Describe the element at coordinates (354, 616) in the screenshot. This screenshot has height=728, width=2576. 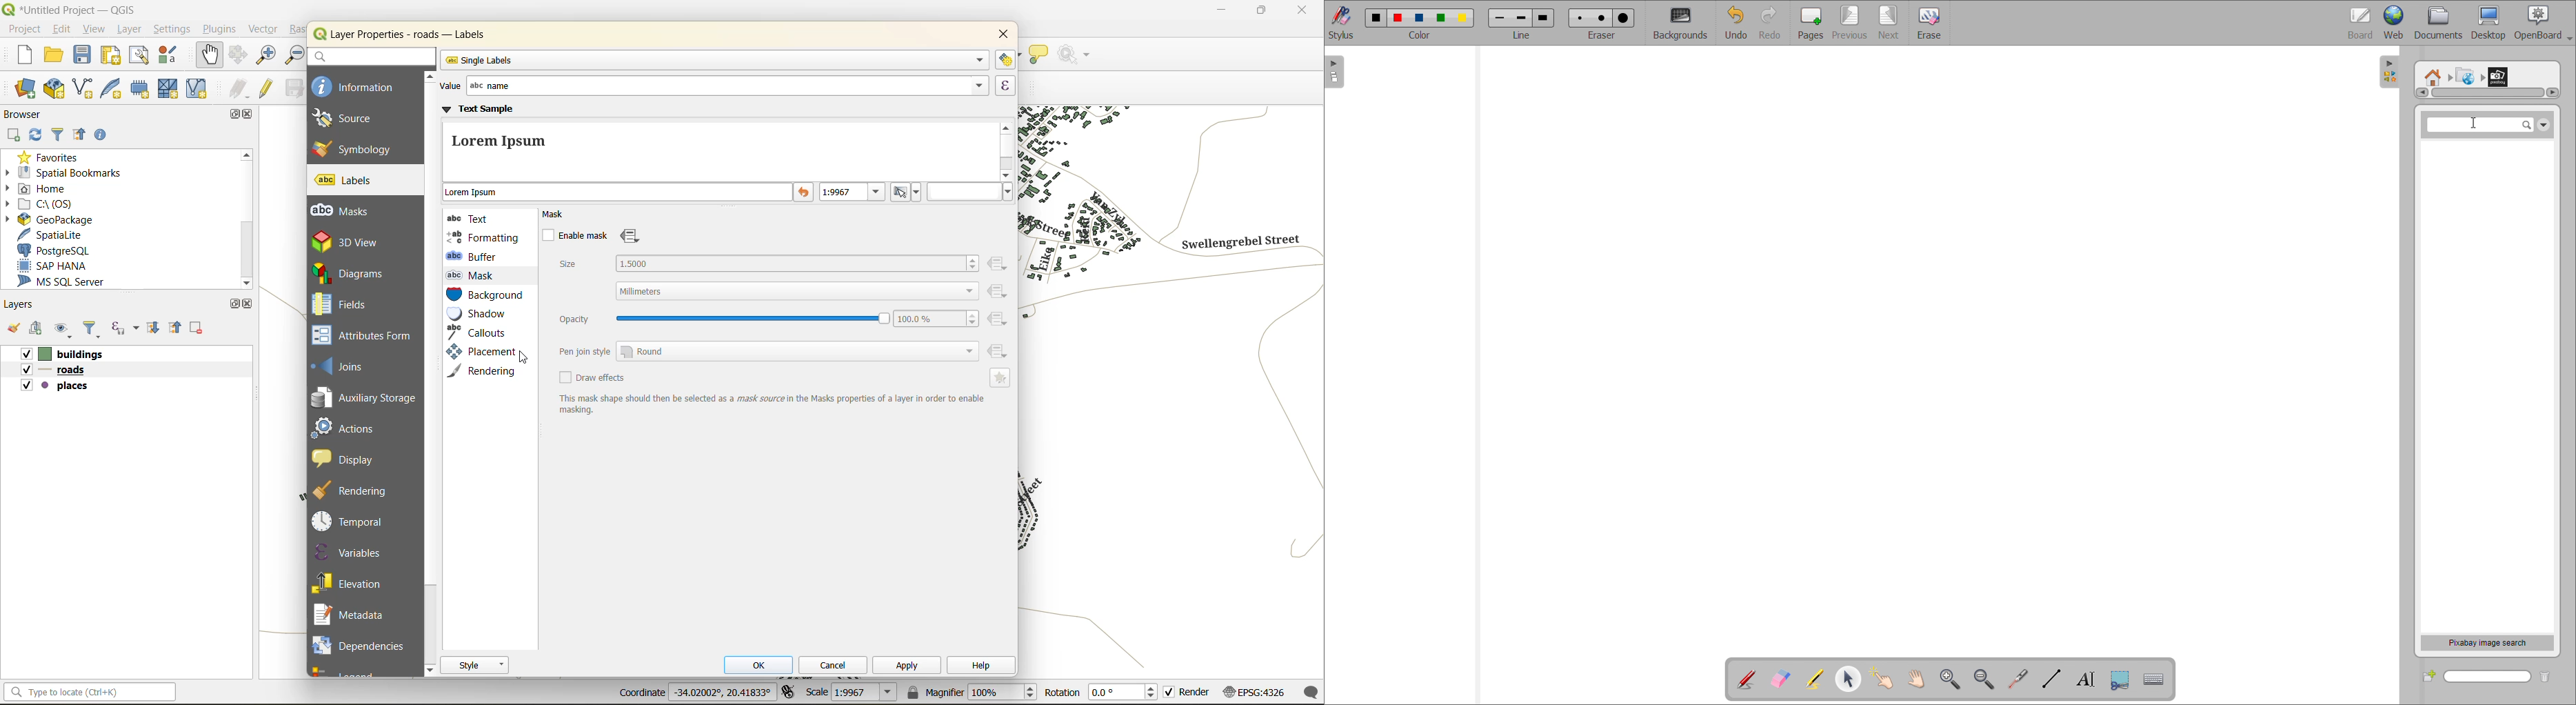
I see `metadata` at that location.